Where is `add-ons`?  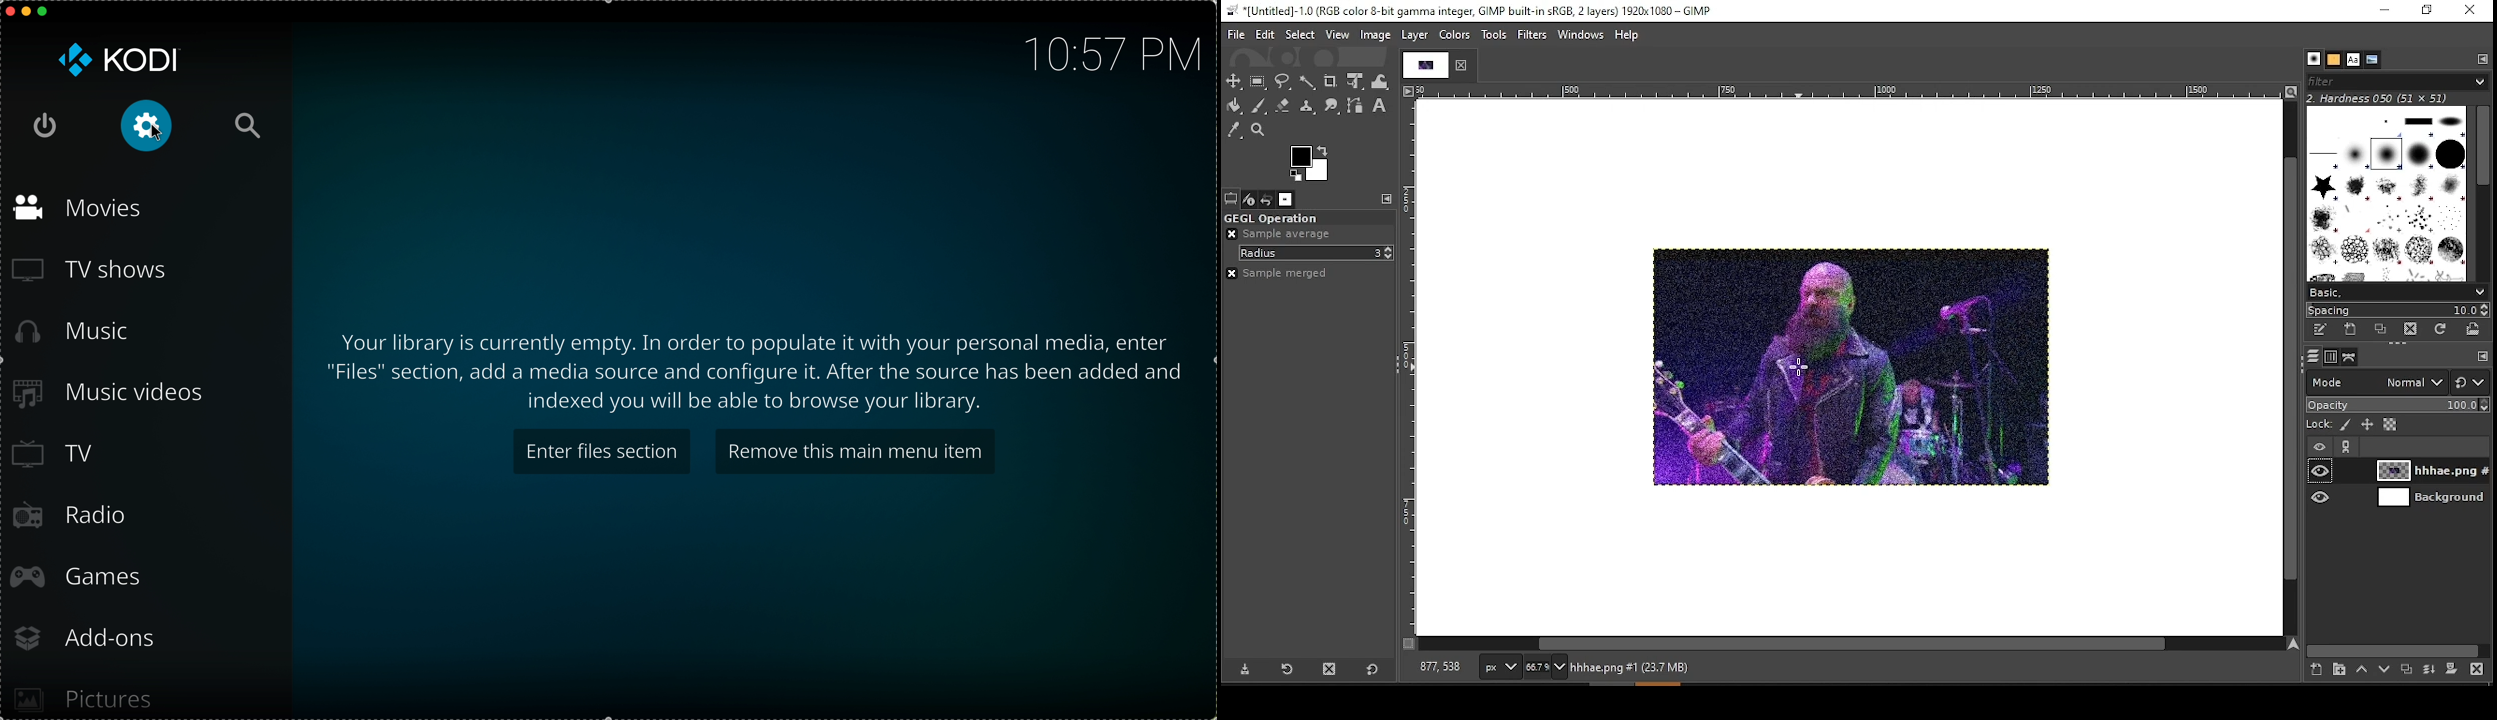 add-ons is located at coordinates (90, 638).